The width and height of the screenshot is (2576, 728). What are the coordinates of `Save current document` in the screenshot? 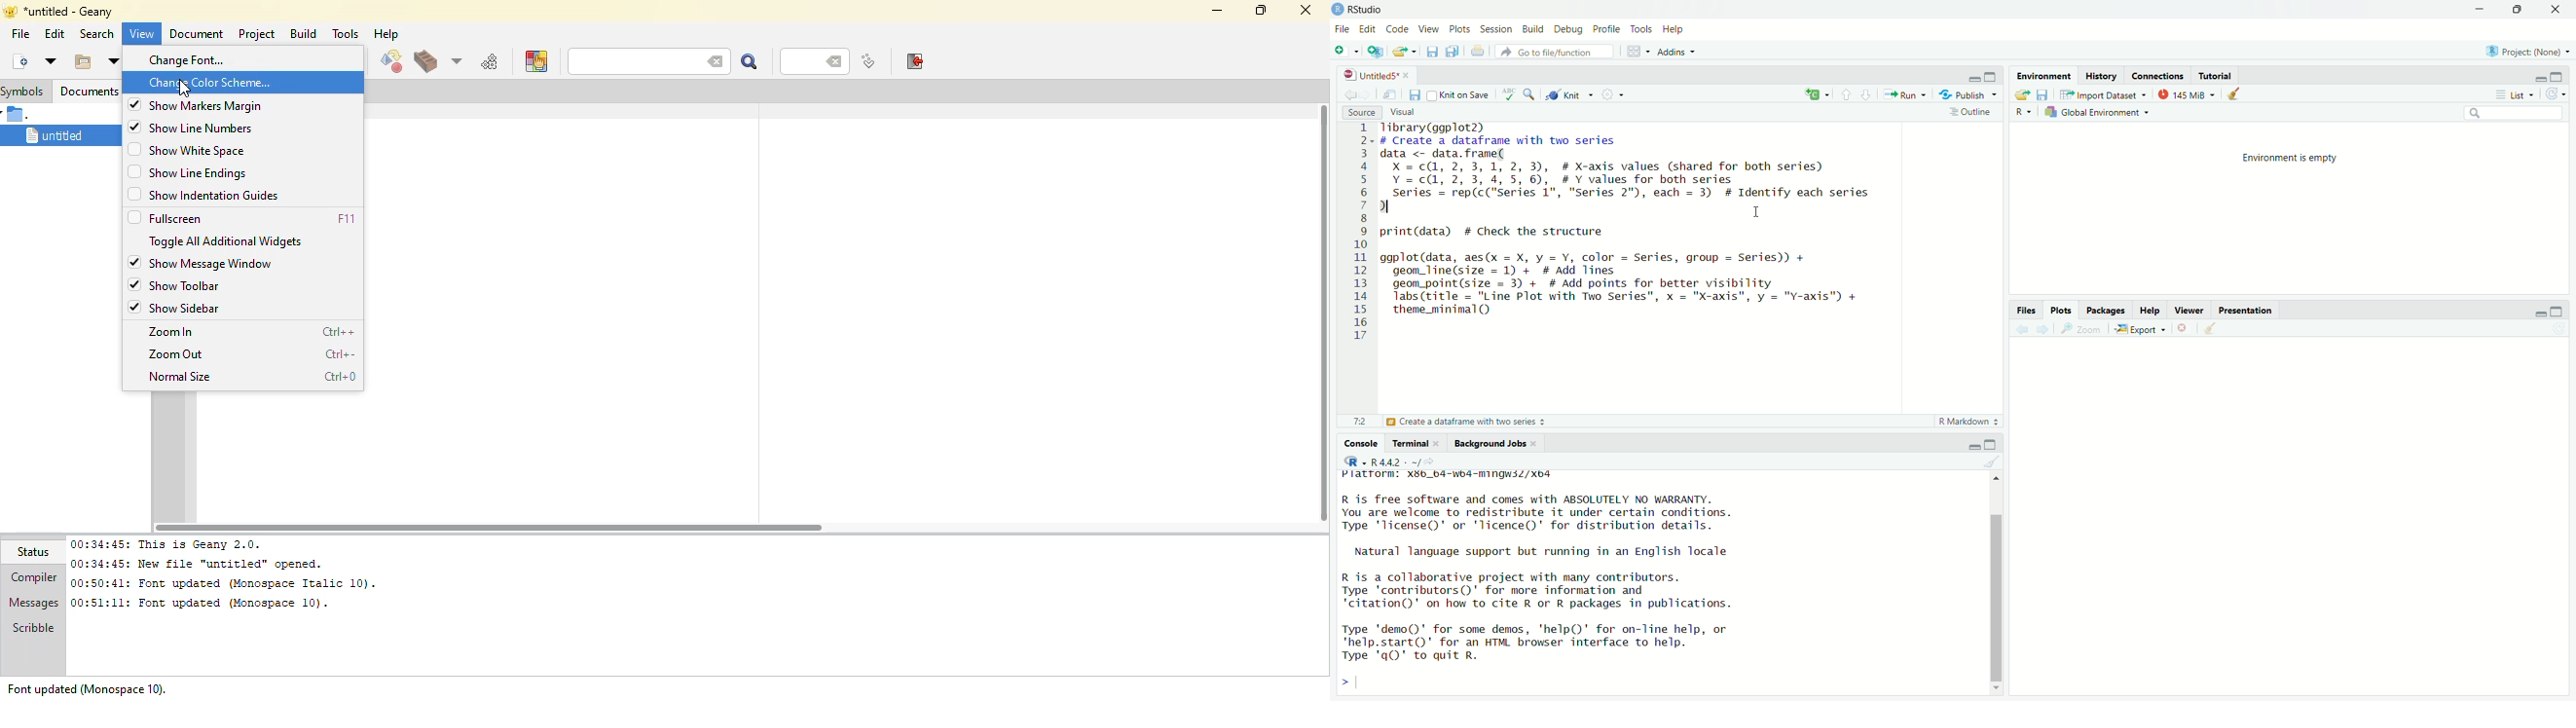 It's located at (1434, 52).